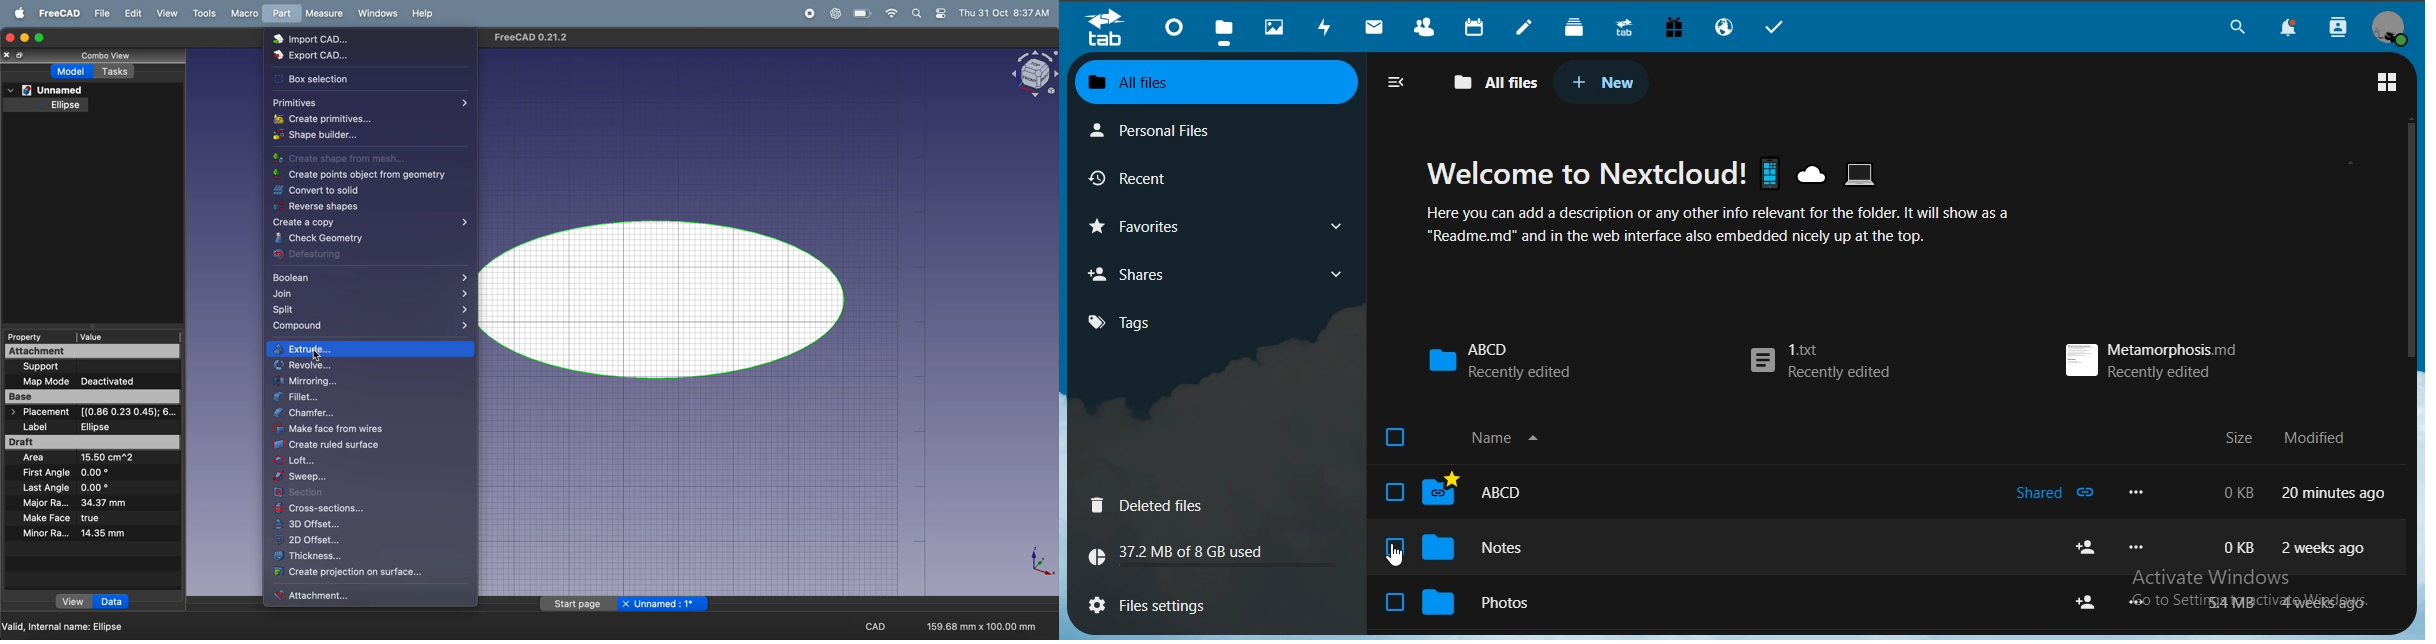  Describe the element at coordinates (1492, 81) in the screenshot. I see `all files` at that location.